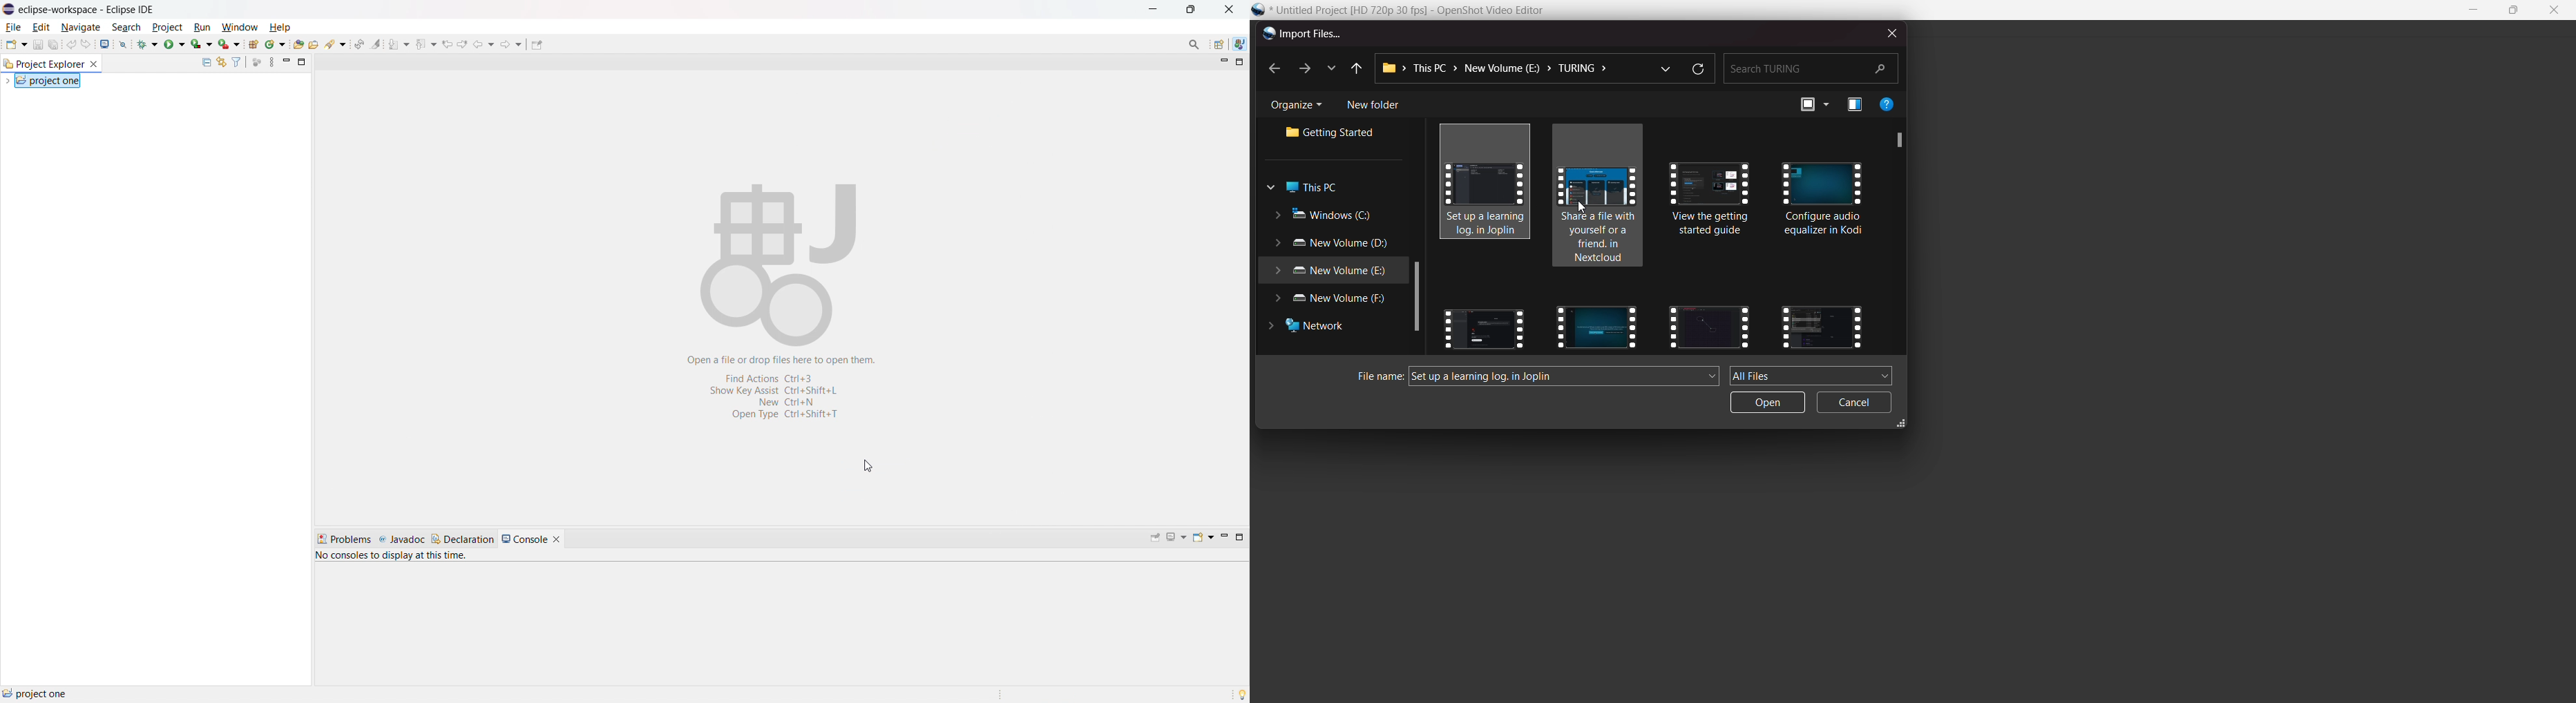 The width and height of the screenshot is (2576, 728). What do you see at coordinates (1335, 134) in the screenshot?
I see `getting started` at bounding box center [1335, 134].